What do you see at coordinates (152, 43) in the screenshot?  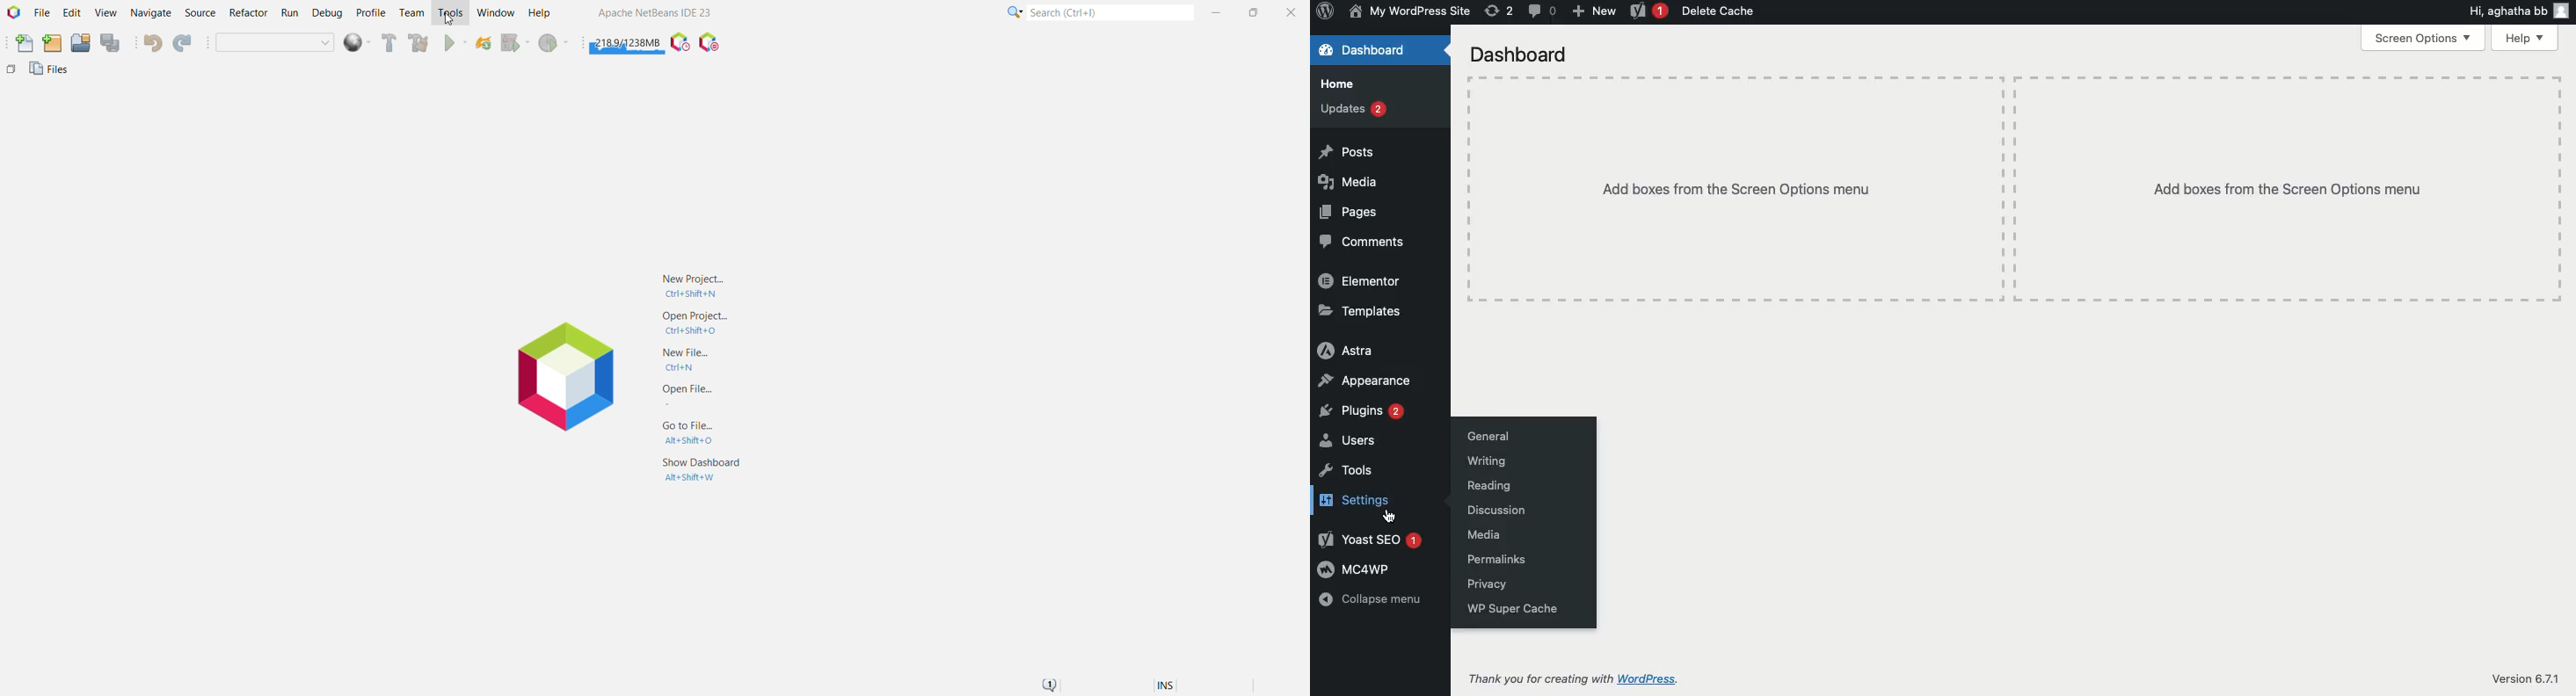 I see `Undo` at bounding box center [152, 43].